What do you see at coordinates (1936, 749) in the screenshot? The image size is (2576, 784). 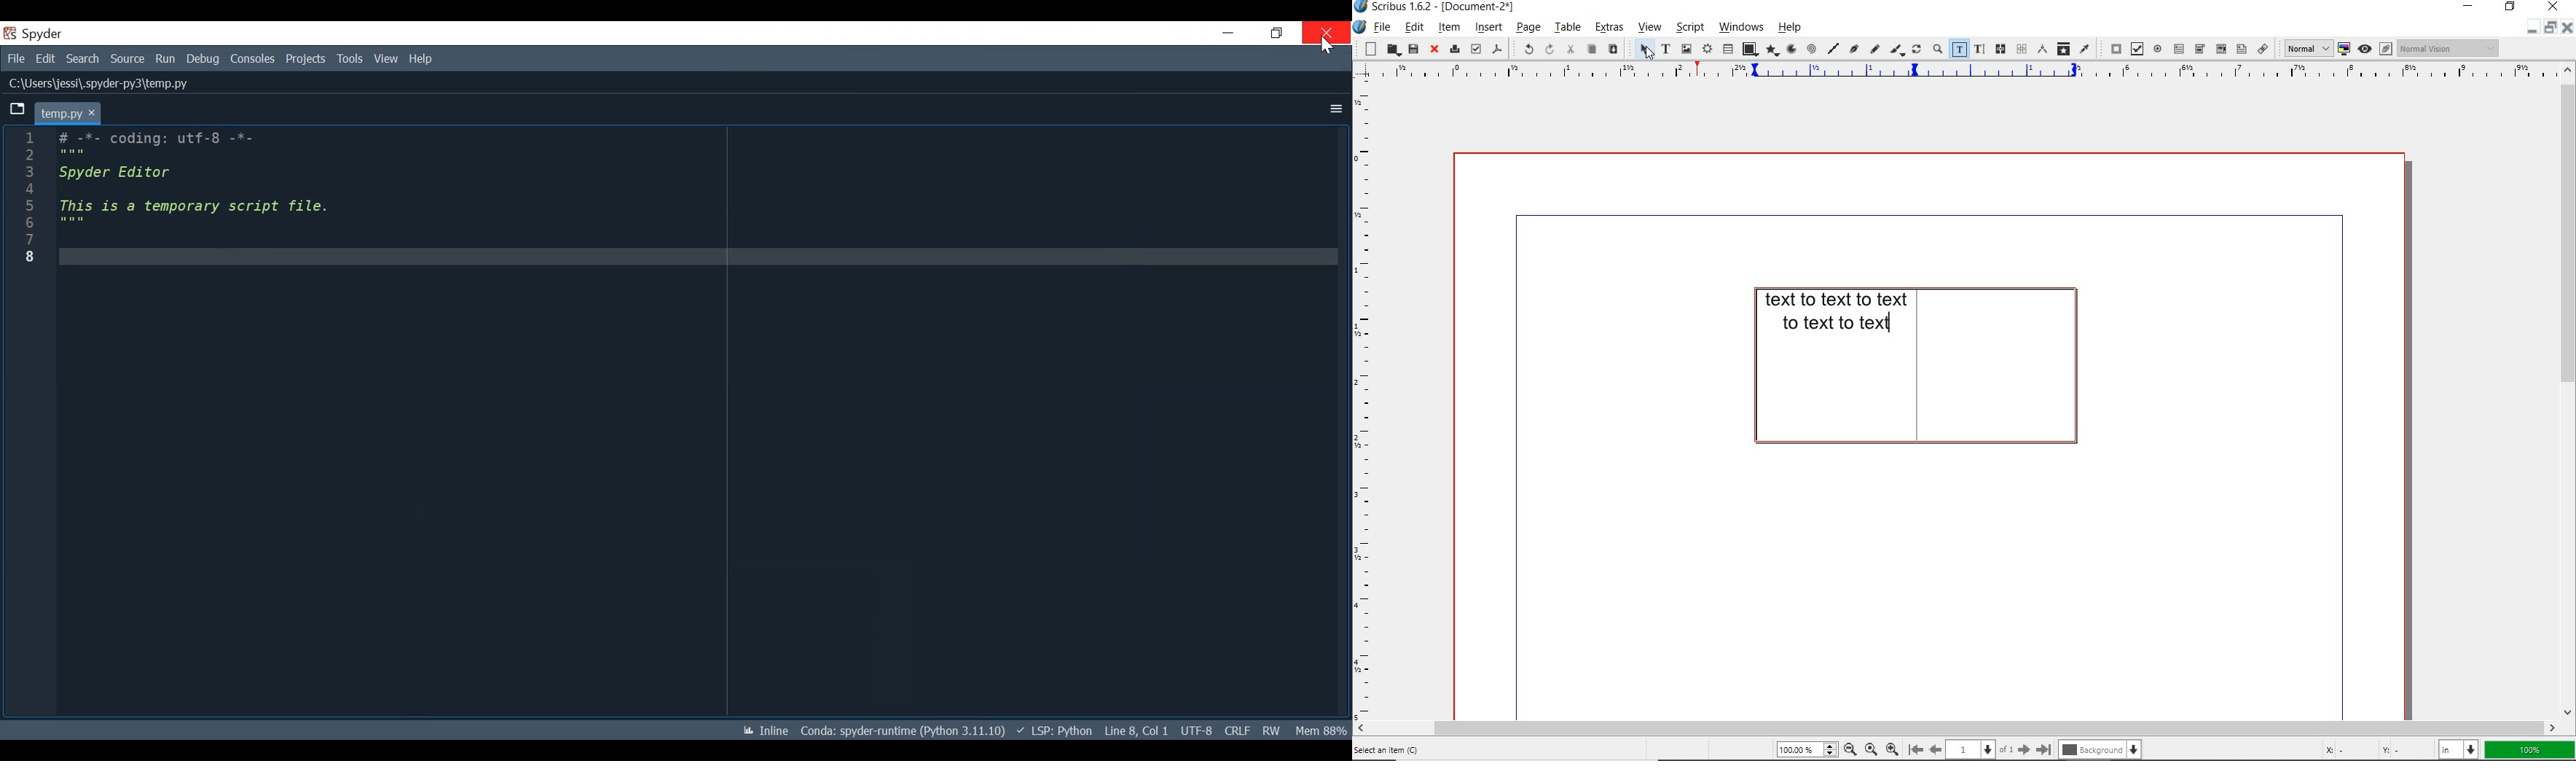 I see `go back` at bounding box center [1936, 749].